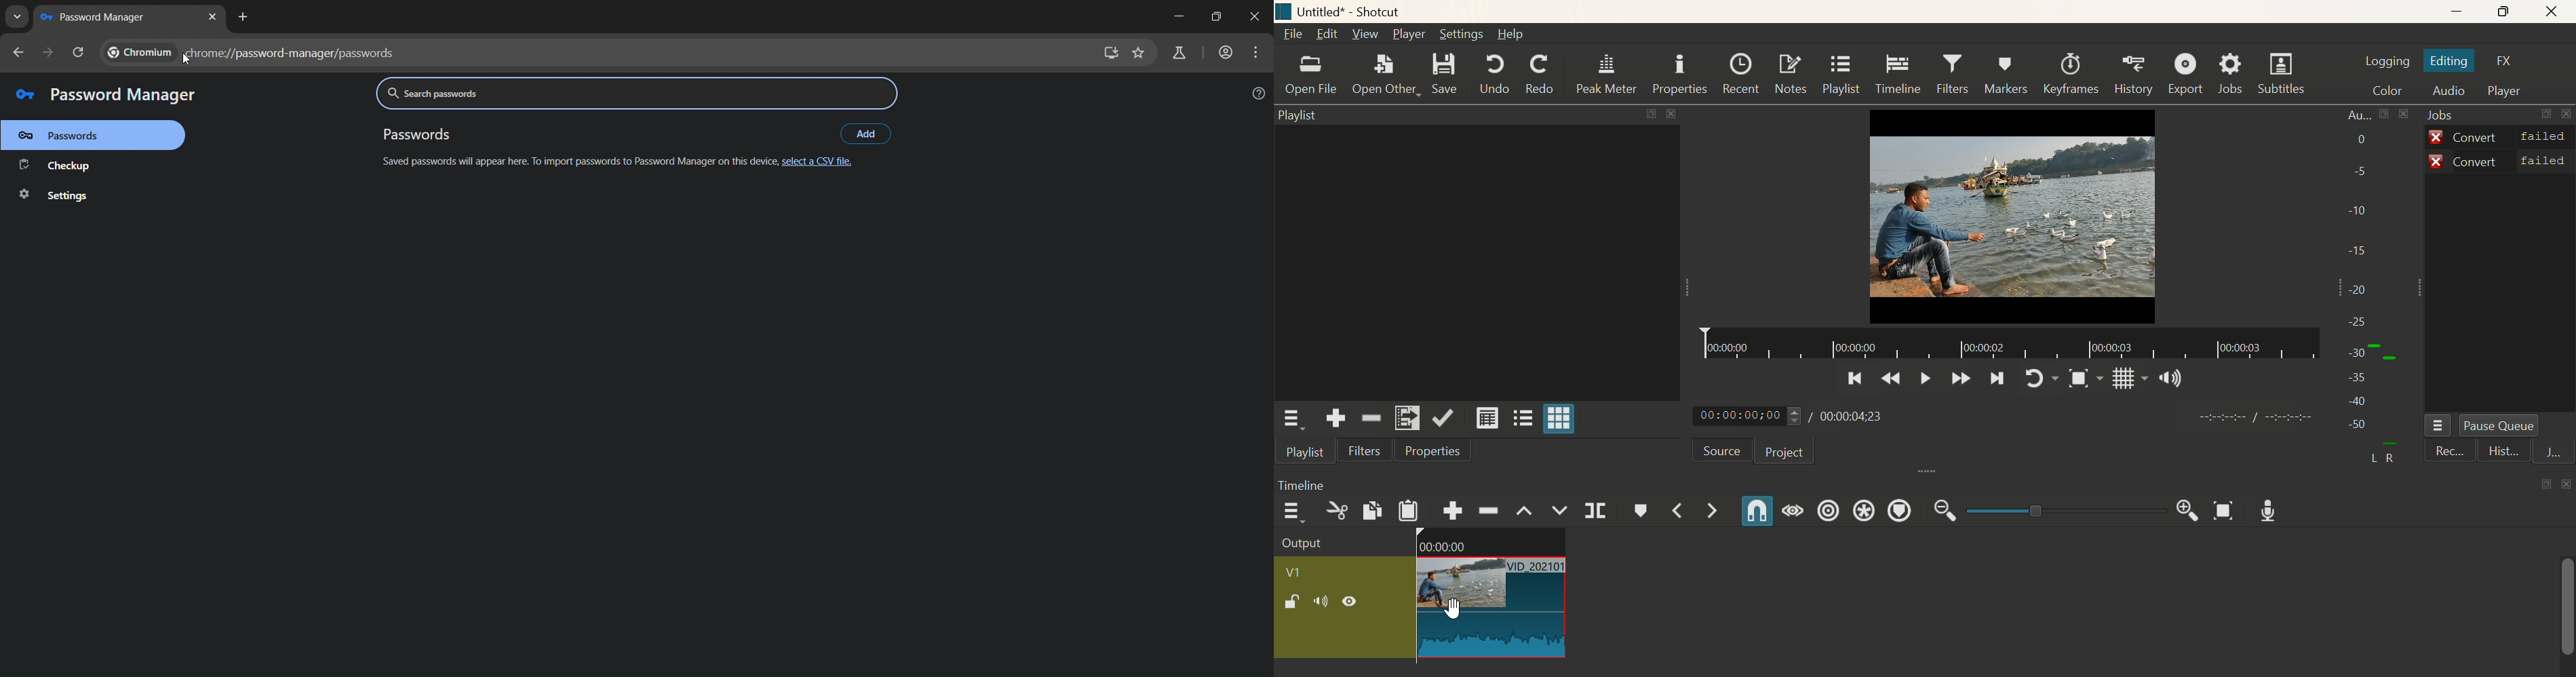 Image resolution: width=2576 pixels, height=700 pixels. Describe the element at coordinates (17, 19) in the screenshot. I see `search tabs` at that location.